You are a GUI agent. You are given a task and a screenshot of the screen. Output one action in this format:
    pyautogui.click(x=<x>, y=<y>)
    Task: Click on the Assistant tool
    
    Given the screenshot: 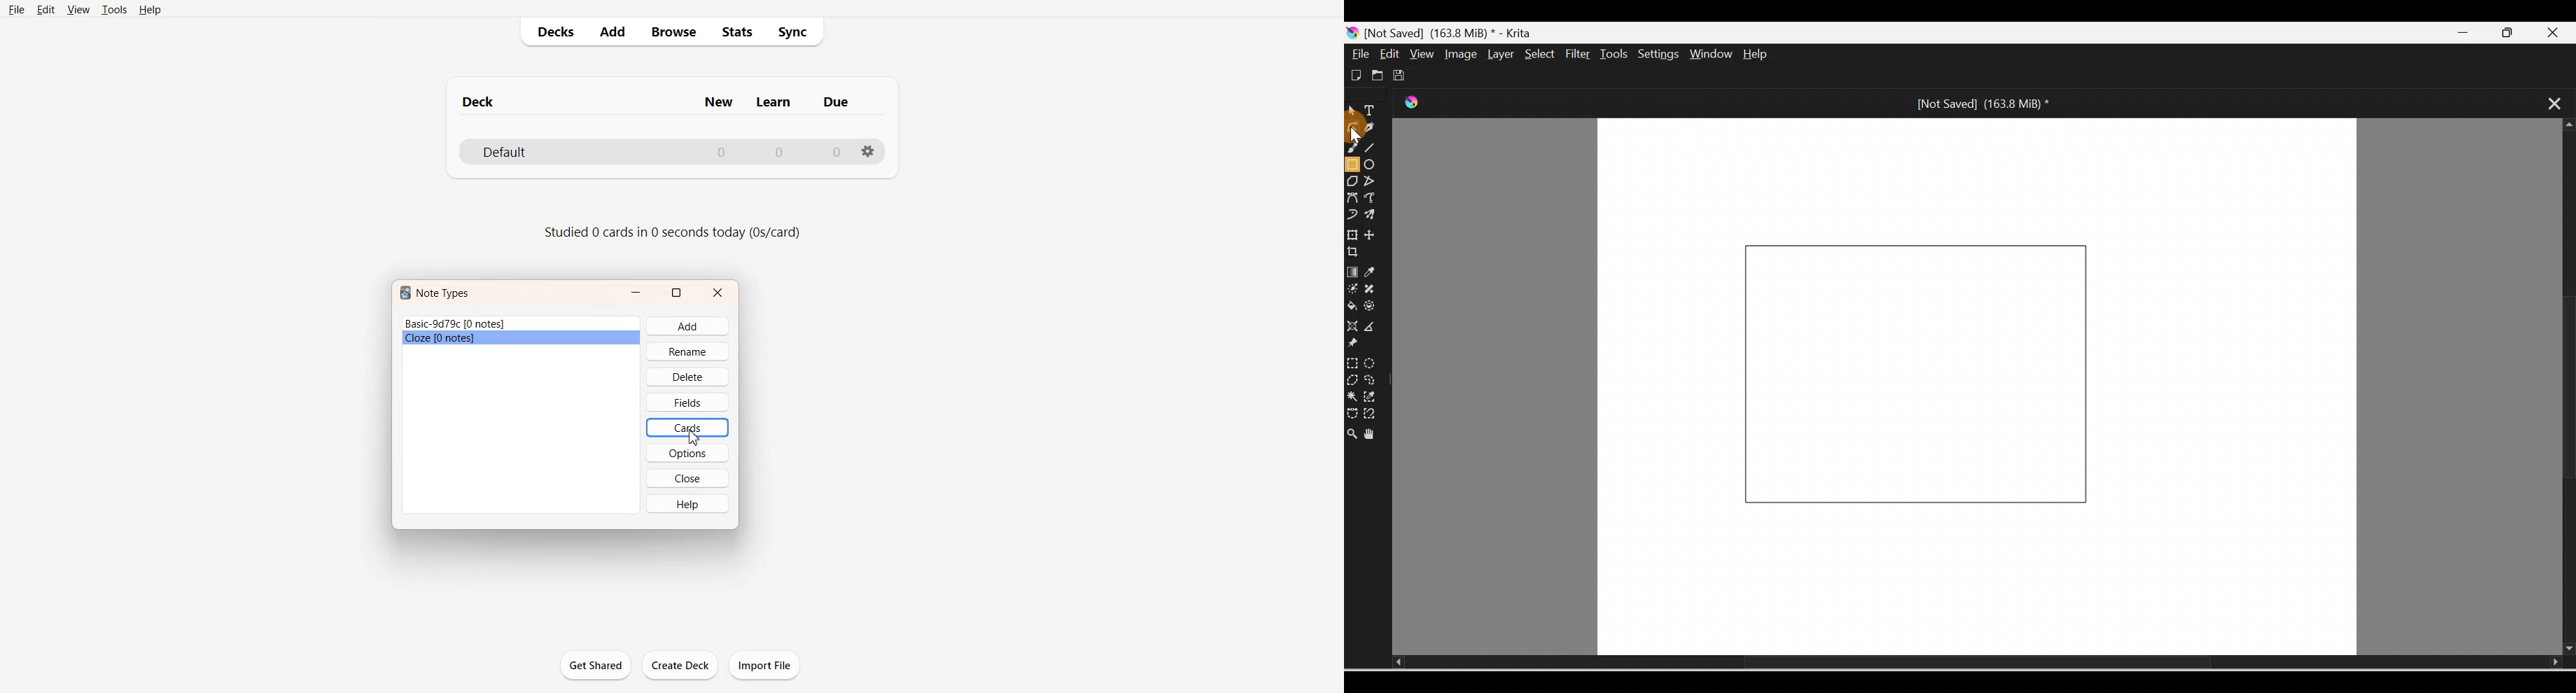 What is the action you would take?
    pyautogui.click(x=1352, y=326)
    